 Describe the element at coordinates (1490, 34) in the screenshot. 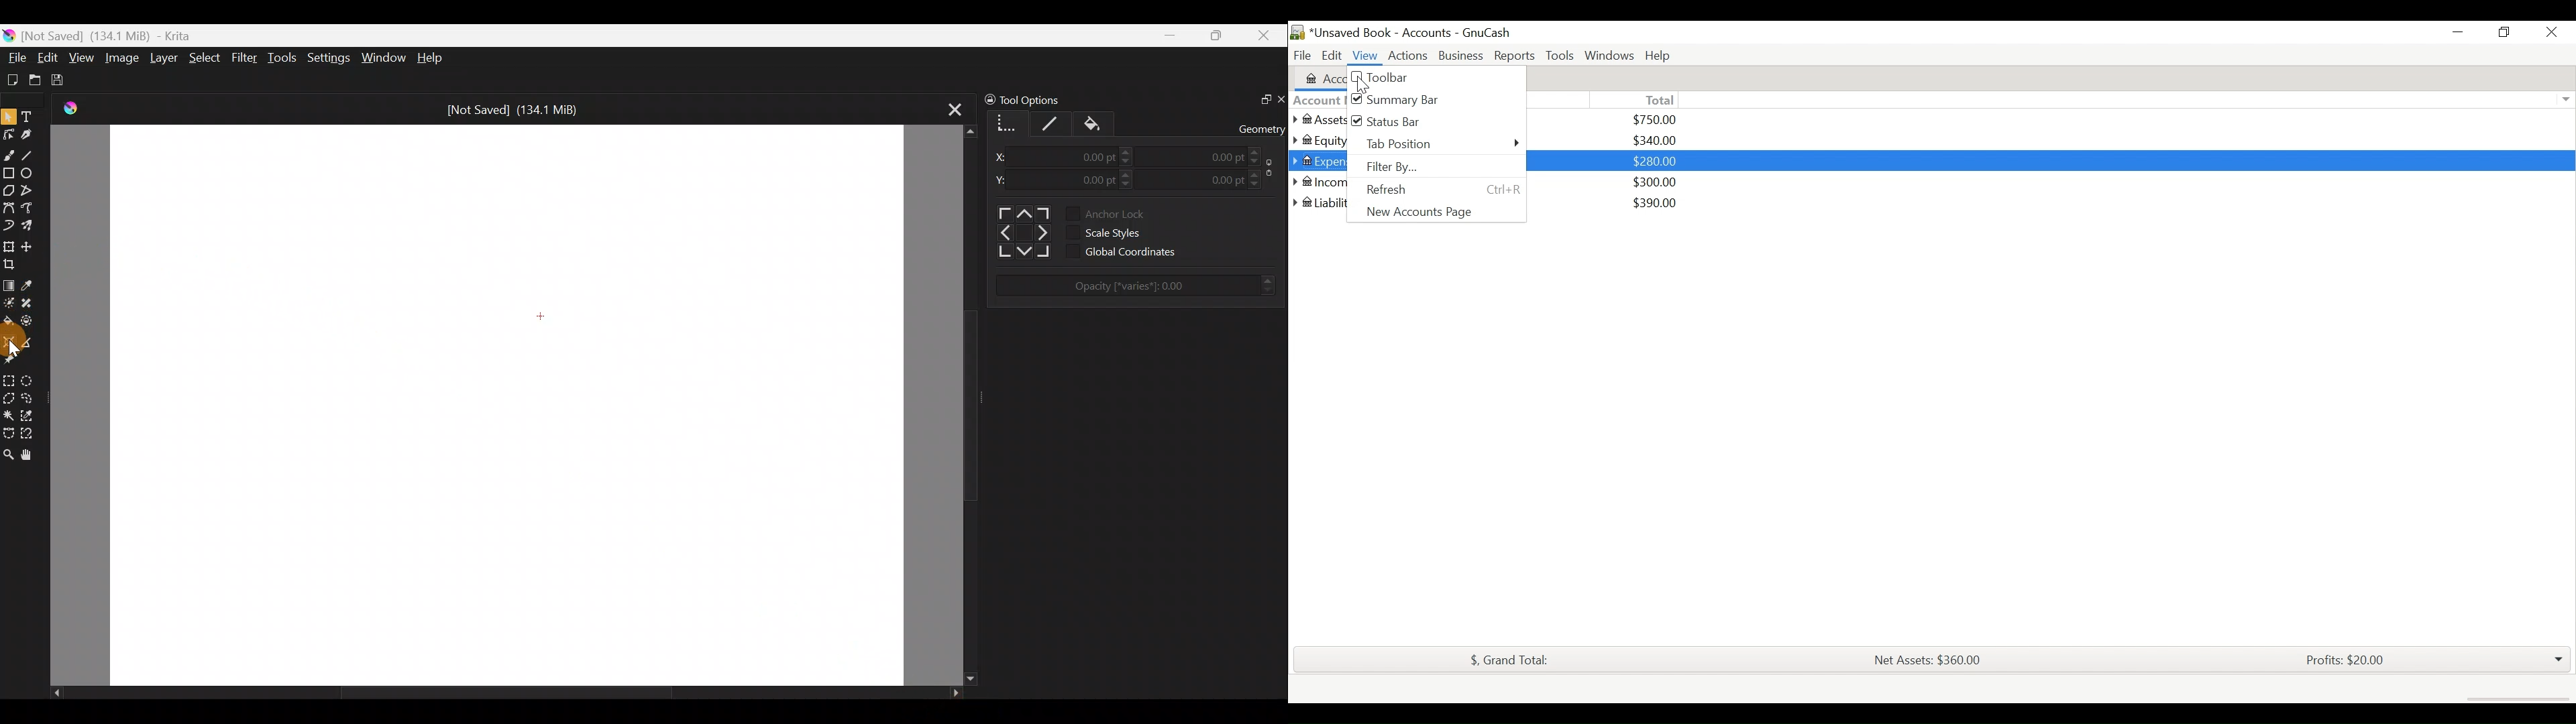

I see `GnuCash` at that location.